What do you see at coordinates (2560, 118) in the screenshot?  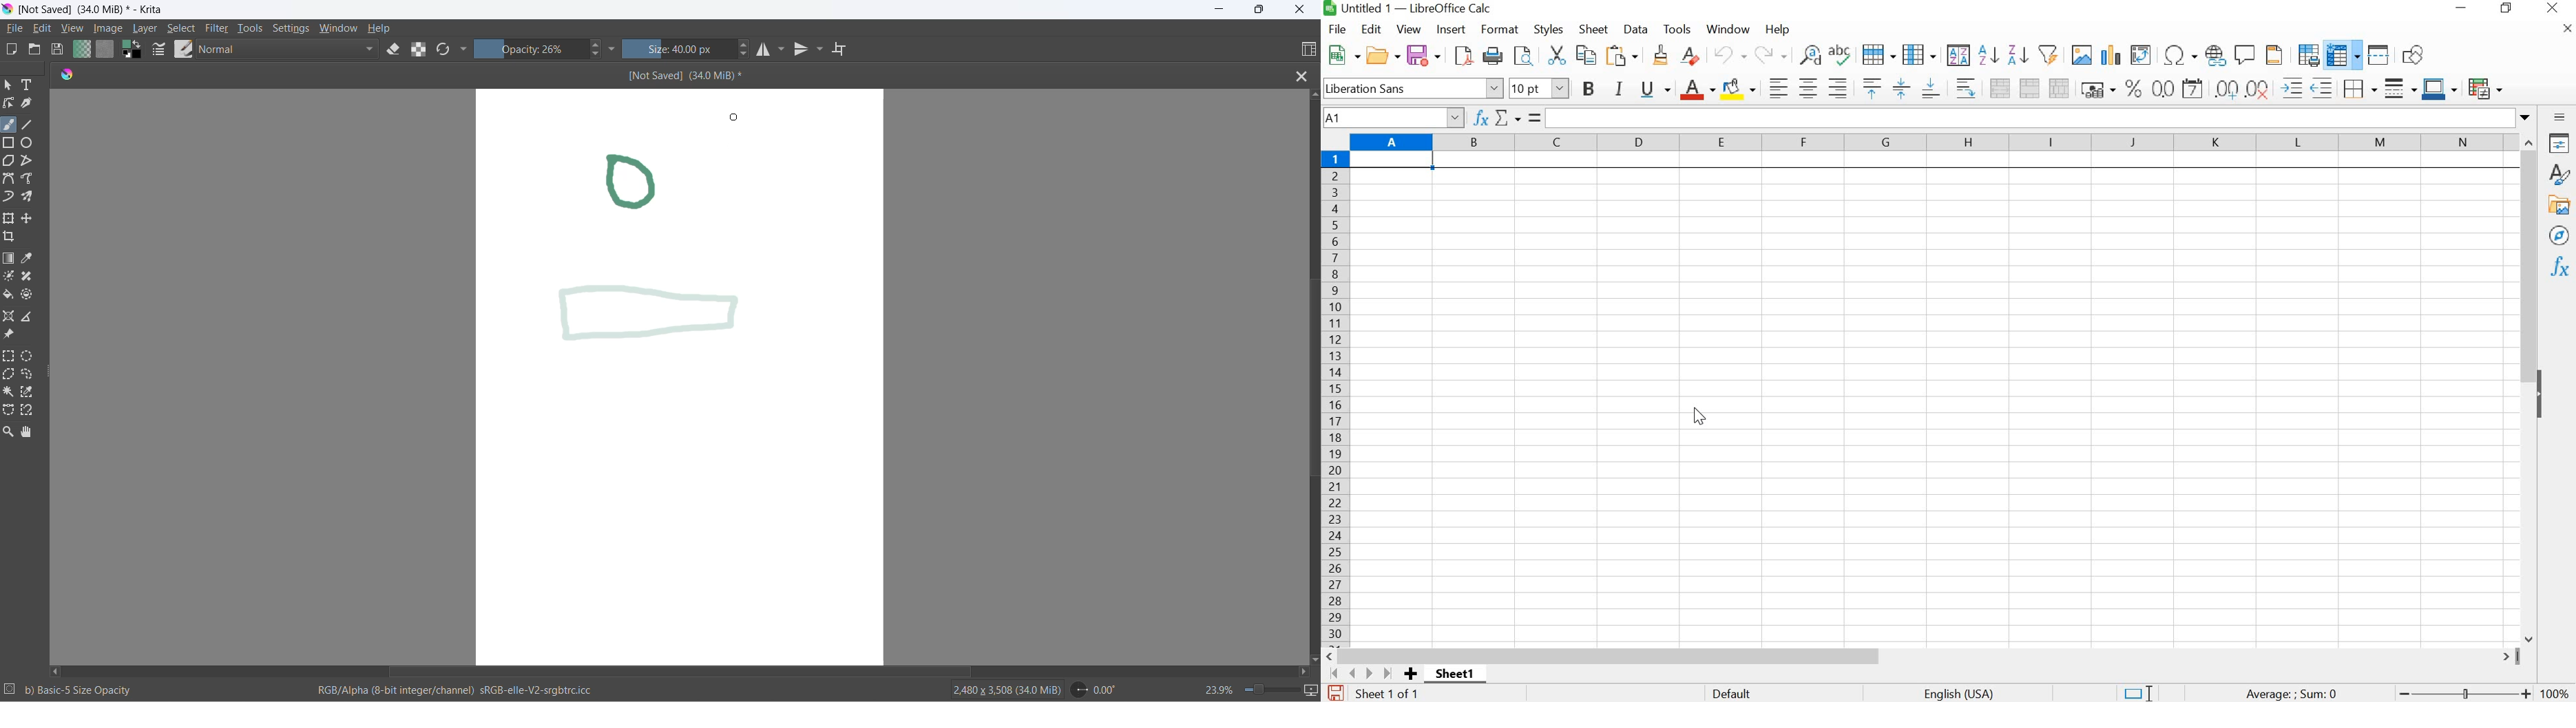 I see `SIDEBAR SETTINGS` at bounding box center [2560, 118].